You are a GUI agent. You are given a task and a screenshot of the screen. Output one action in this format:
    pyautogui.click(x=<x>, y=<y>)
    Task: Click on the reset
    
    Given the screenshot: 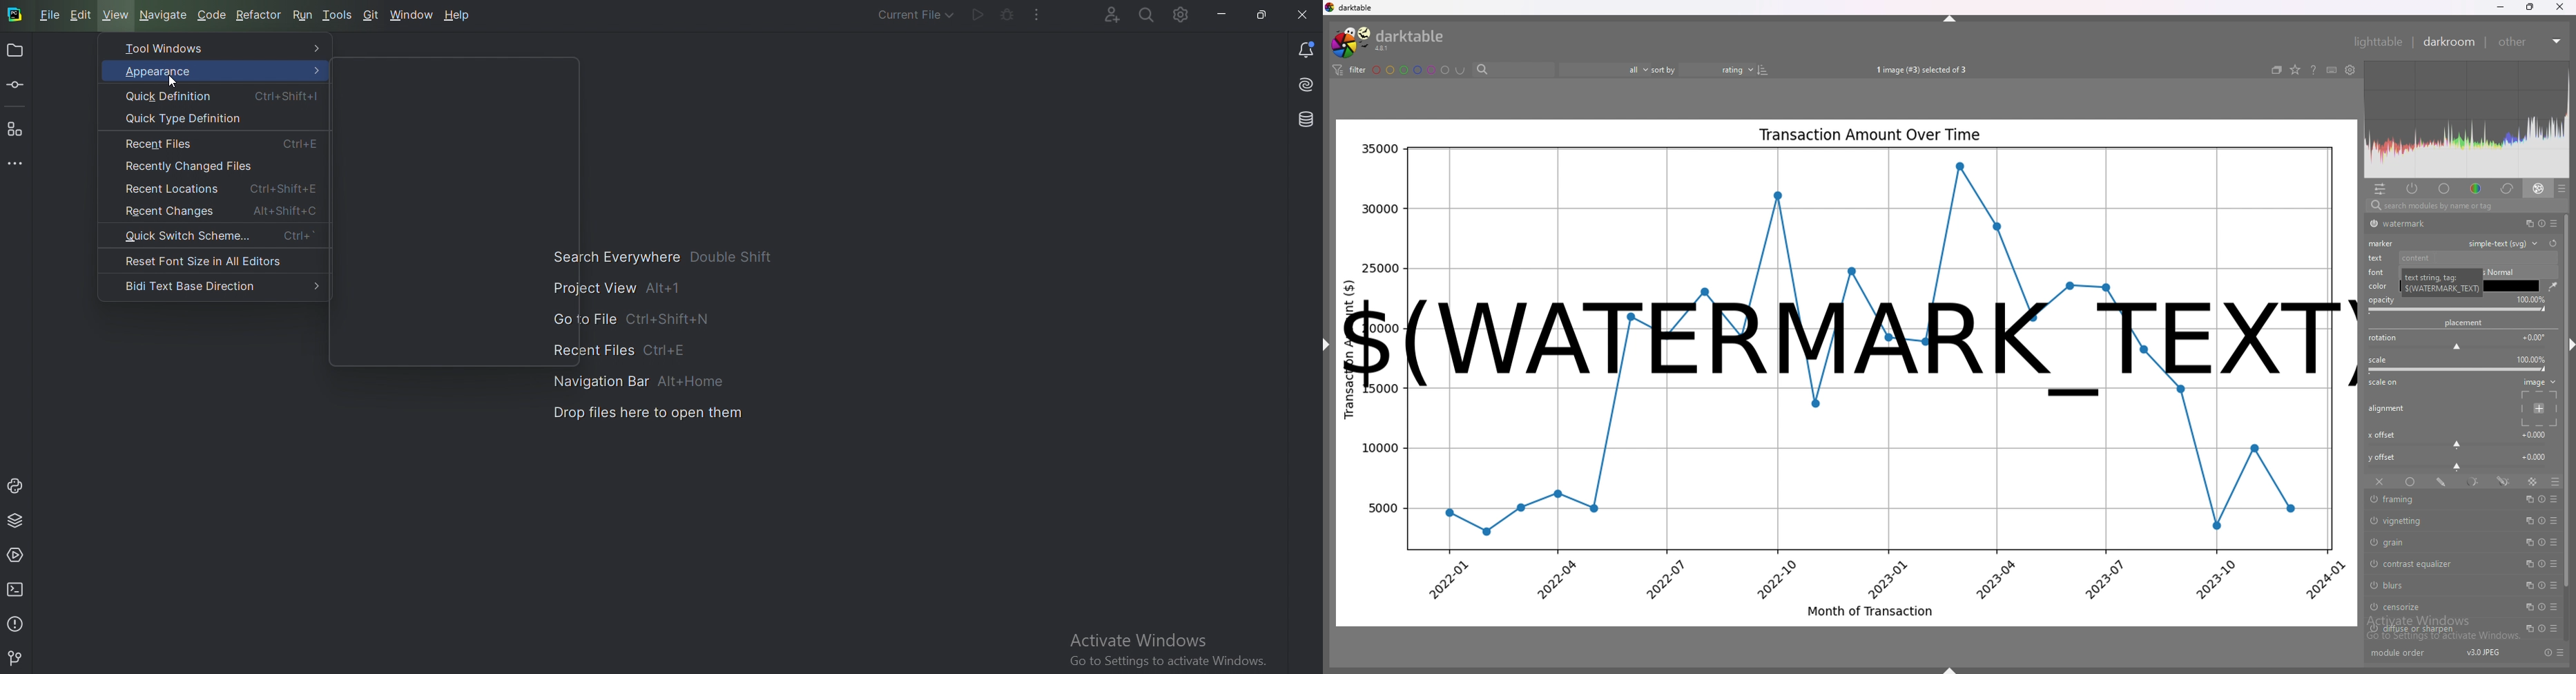 What is the action you would take?
    pyautogui.click(x=2548, y=652)
    